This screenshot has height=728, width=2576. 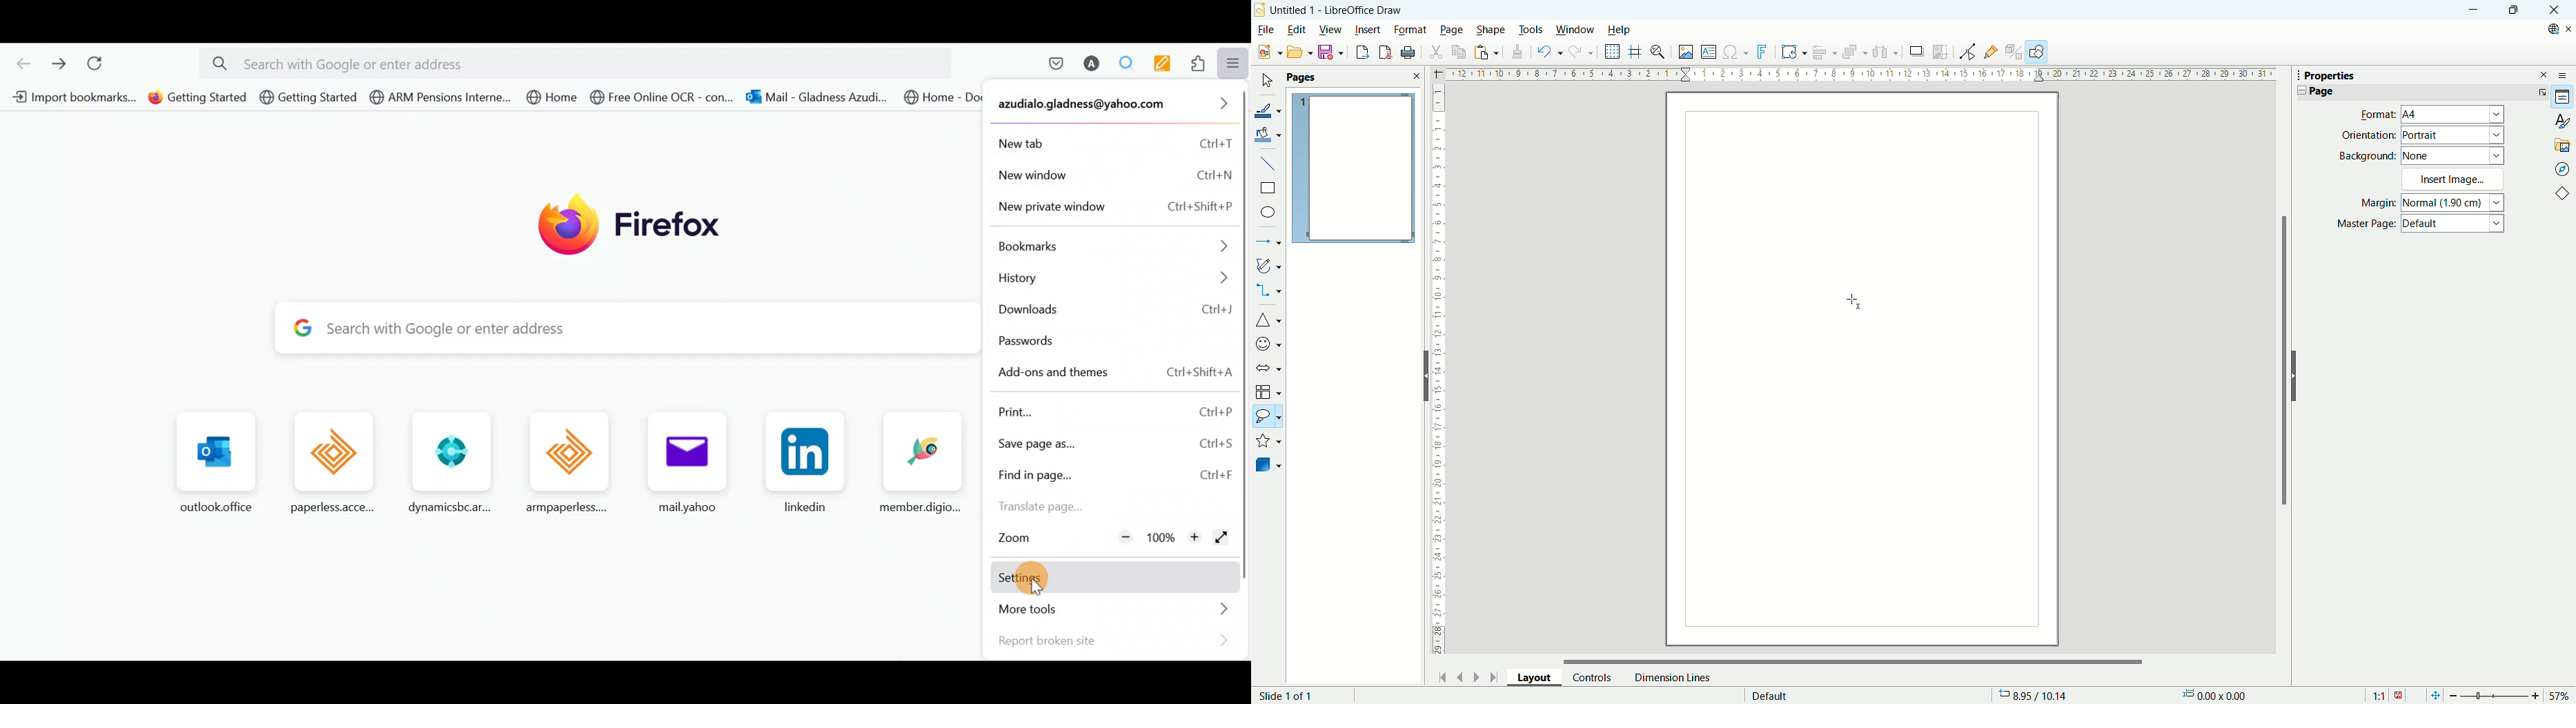 What do you see at coordinates (198, 97) in the screenshot?
I see `@ Getting Started` at bounding box center [198, 97].